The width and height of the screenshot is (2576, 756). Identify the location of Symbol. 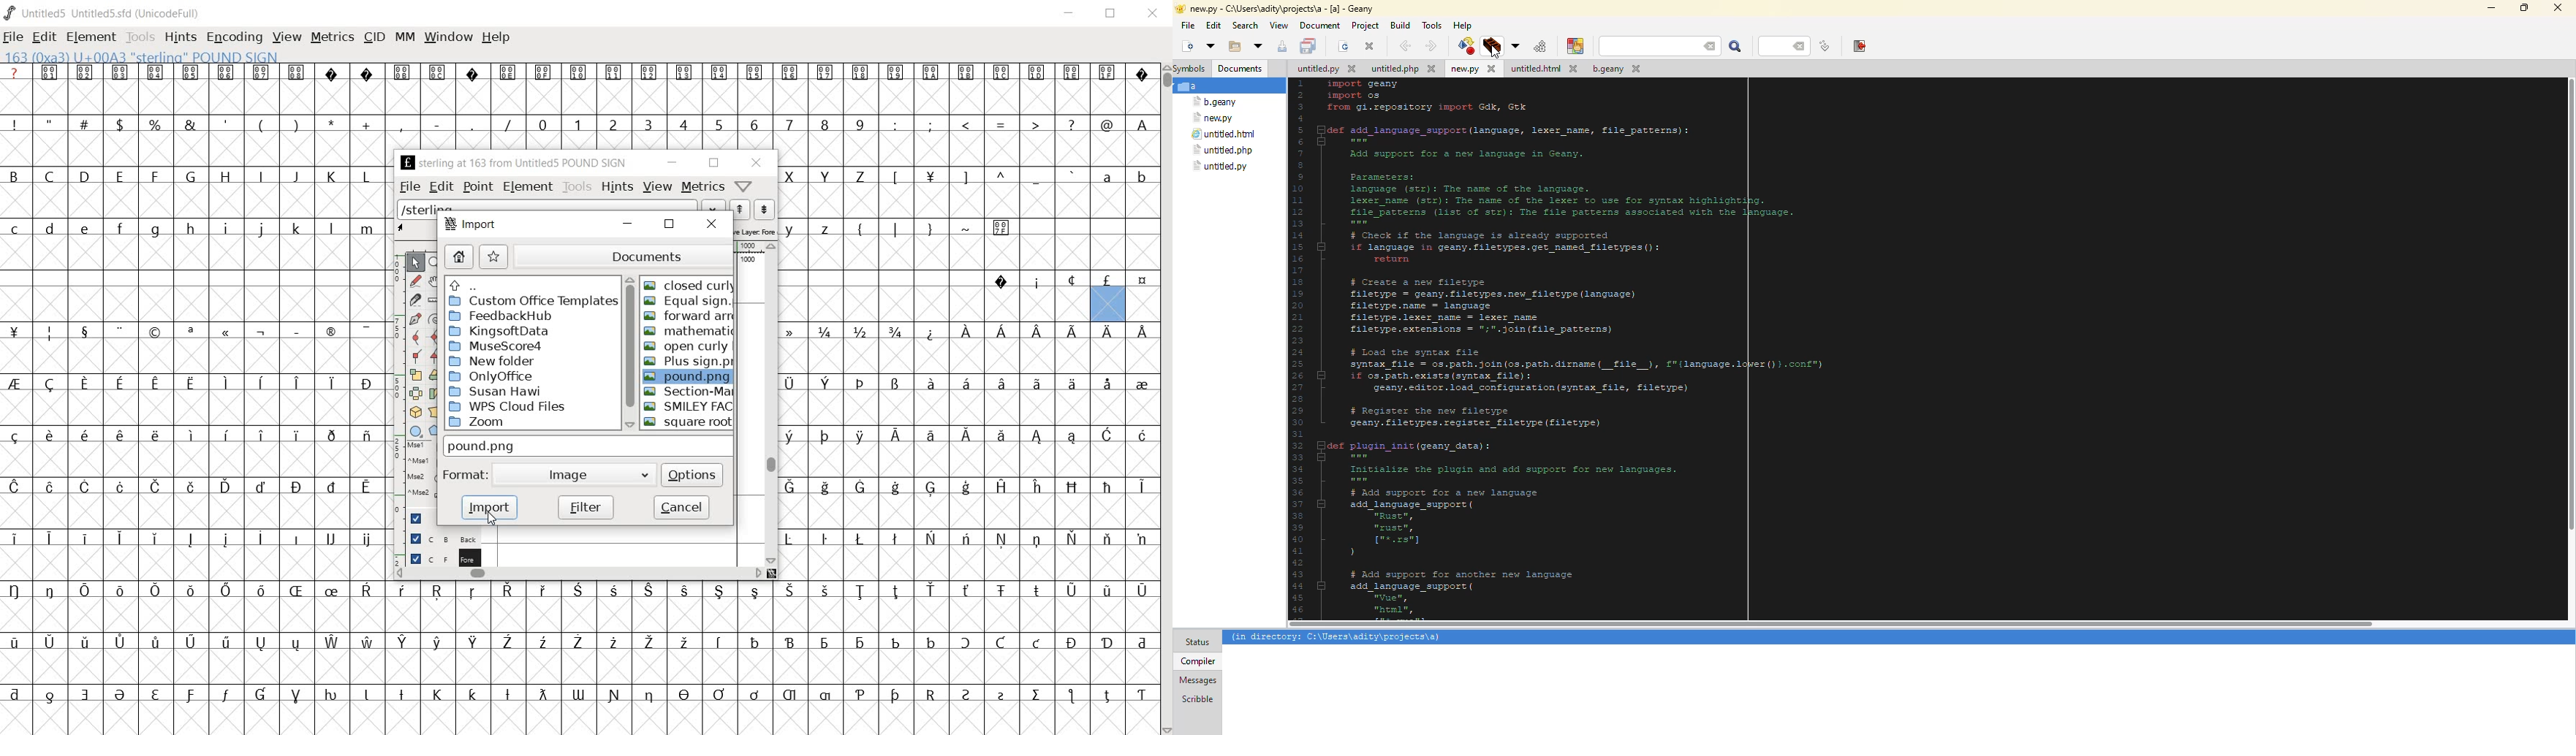
(896, 592).